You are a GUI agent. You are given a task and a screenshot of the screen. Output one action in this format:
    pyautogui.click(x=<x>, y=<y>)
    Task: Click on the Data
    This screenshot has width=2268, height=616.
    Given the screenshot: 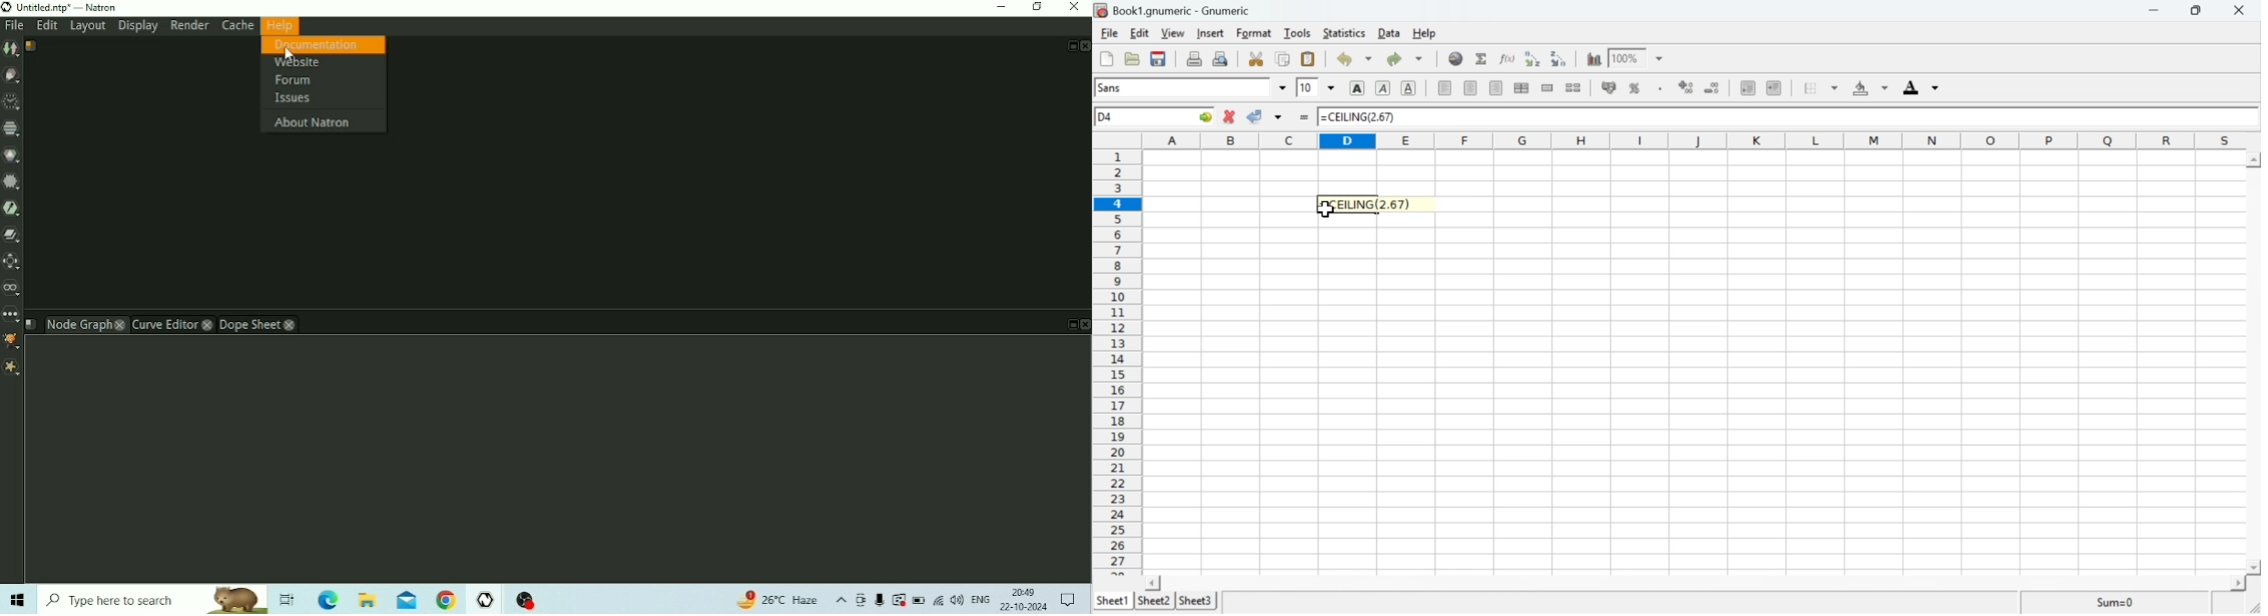 What is the action you would take?
    pyautogui.click(x=1391, y=34)
    